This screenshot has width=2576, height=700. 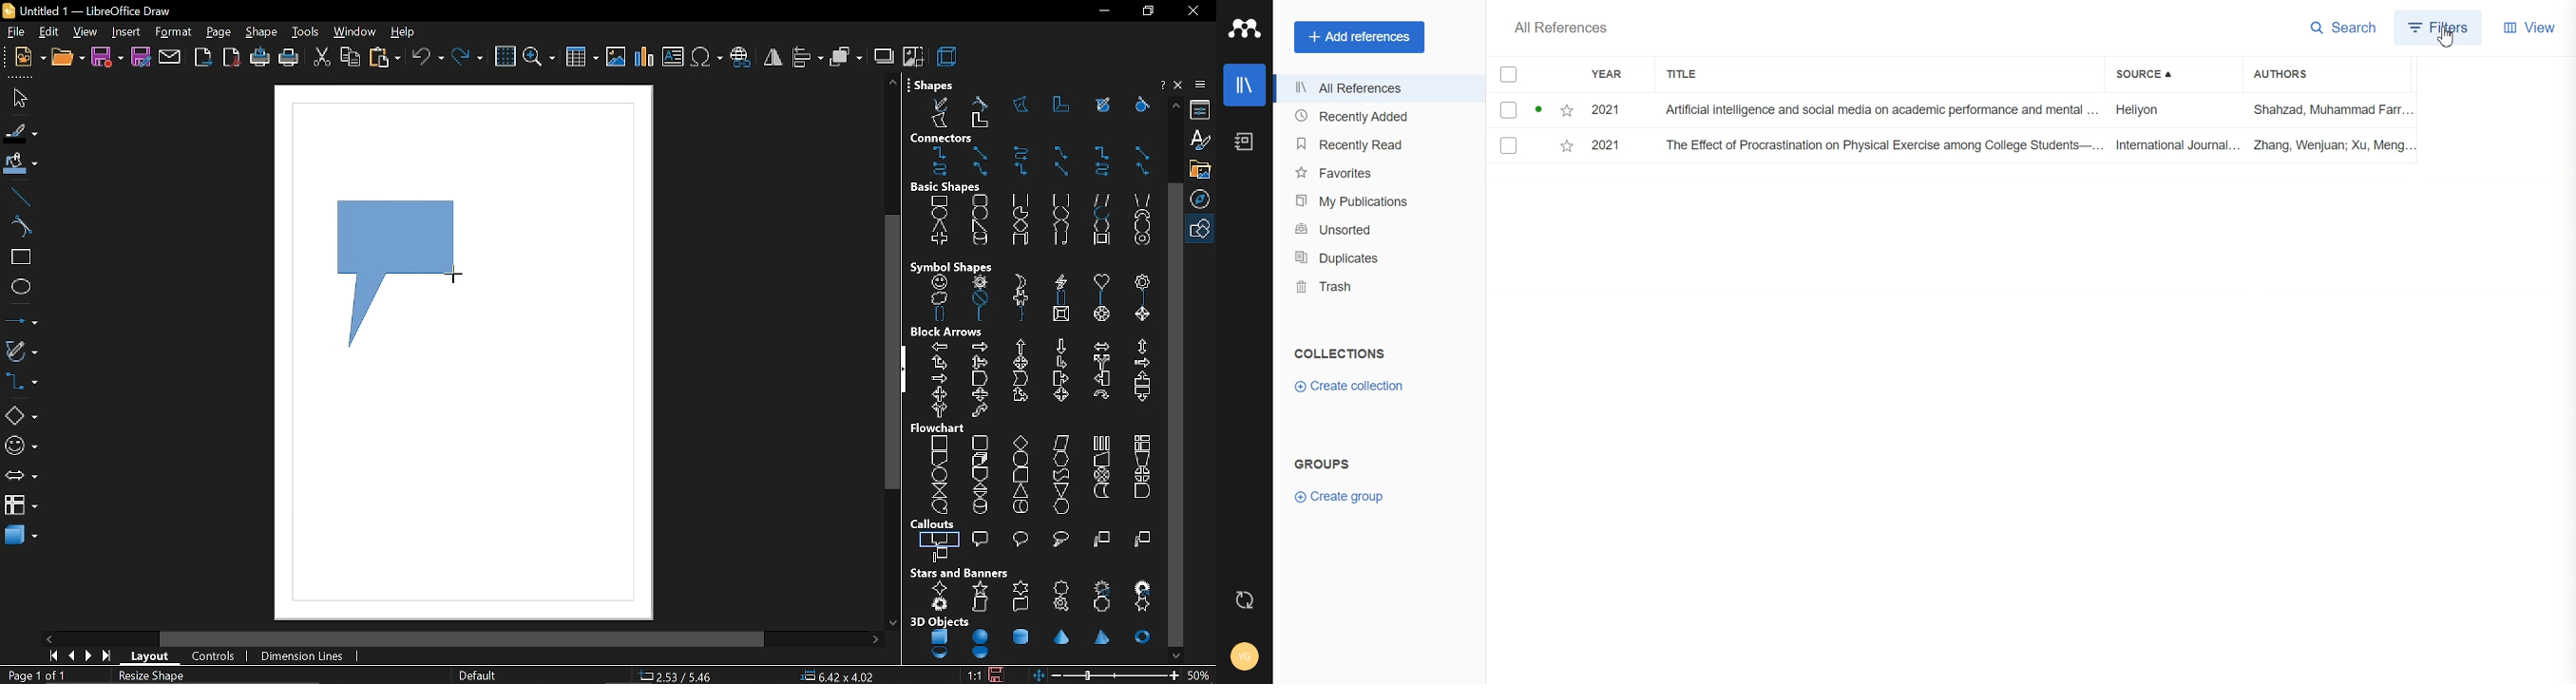 I want to click on cylinder, so click(x=1020, y=636).